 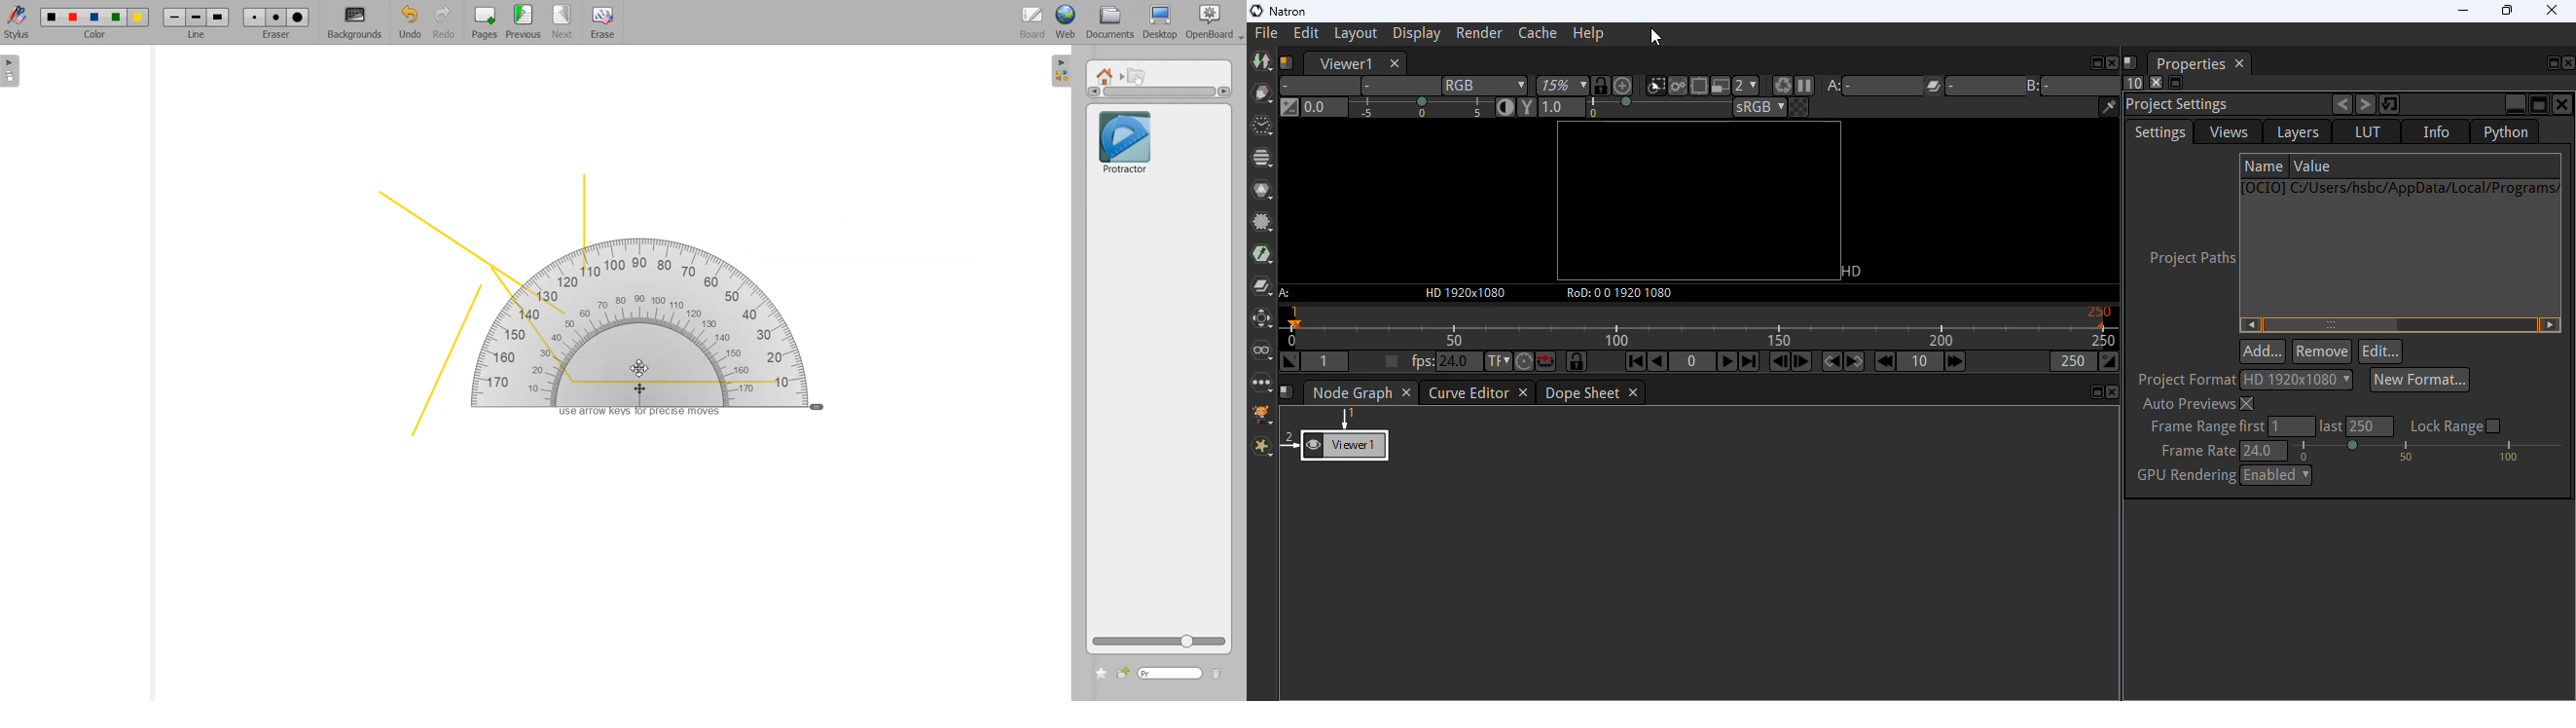 What do you see at coordinates (1214, 23) in the screenshot?
I see `Open Board` at bounding box center [1214, 23].